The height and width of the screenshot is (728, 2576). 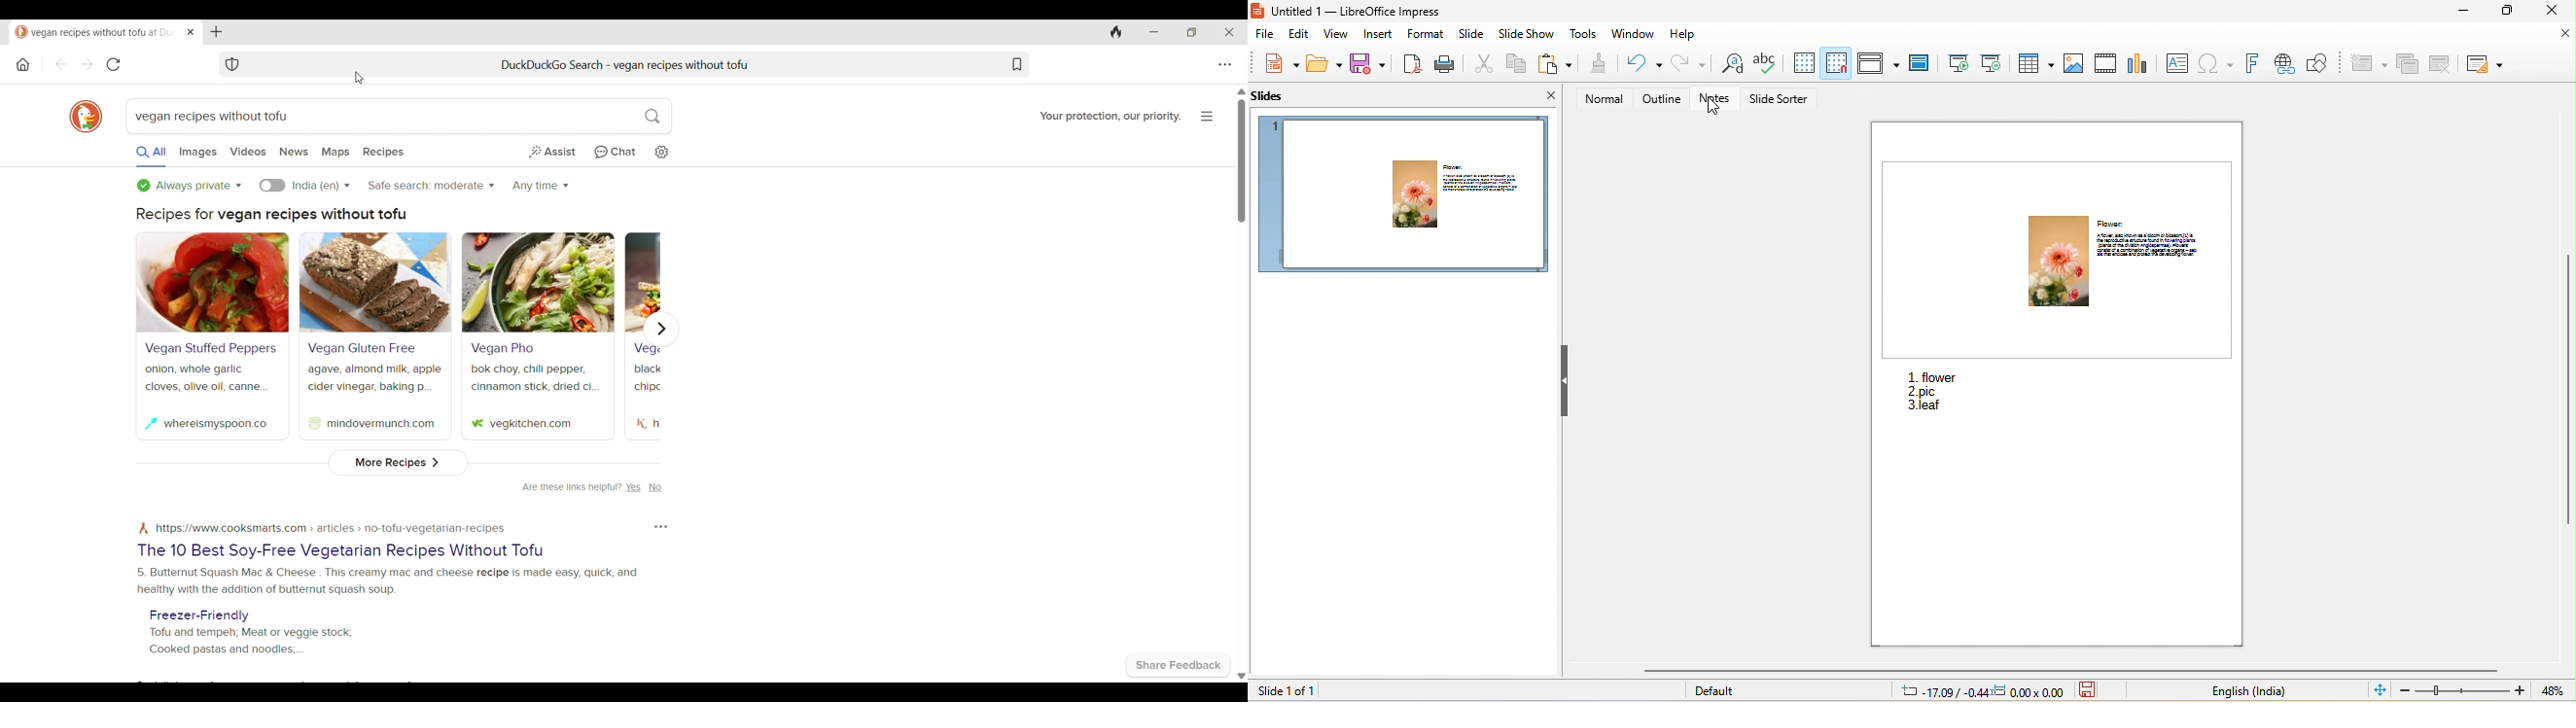 What do you see at coordinates (661, 527) in the screenshot?
I see `Feedback loop for respective search result ` at bounding box center [661, 527].